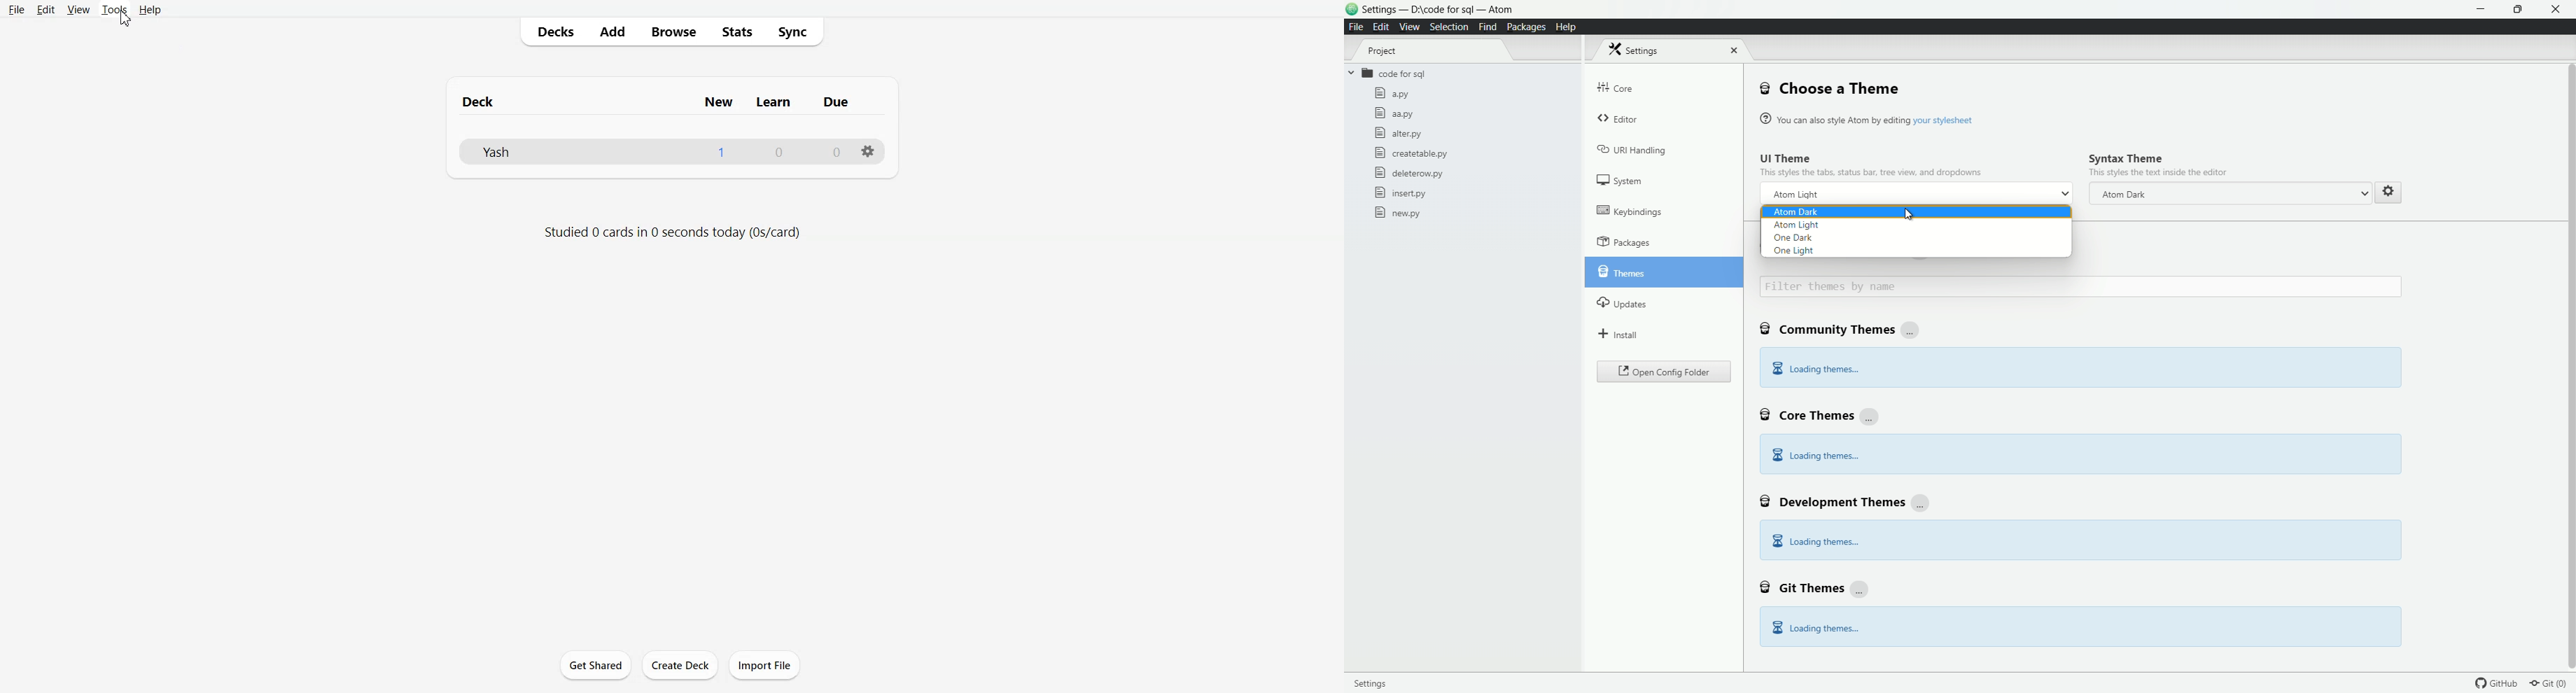  I want to click on Stats, so click(737, 31).